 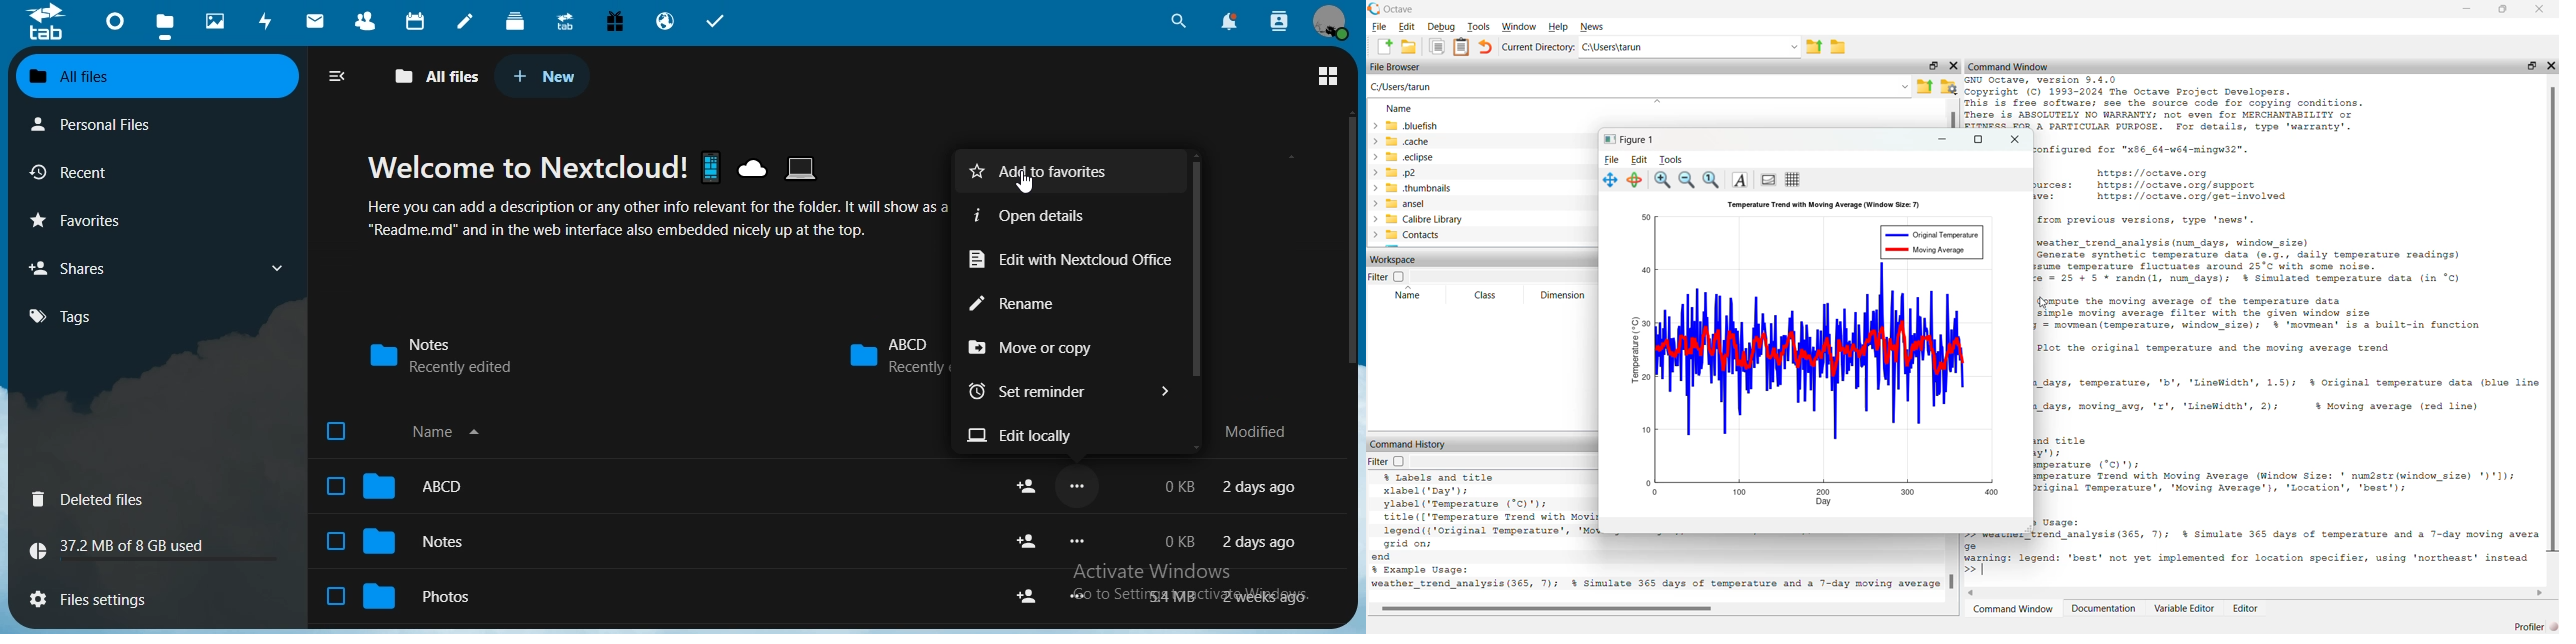 What do you see at coordinates (1031, 214) in the screenshot?
I see `open details` at bounding box center [1031, 214].